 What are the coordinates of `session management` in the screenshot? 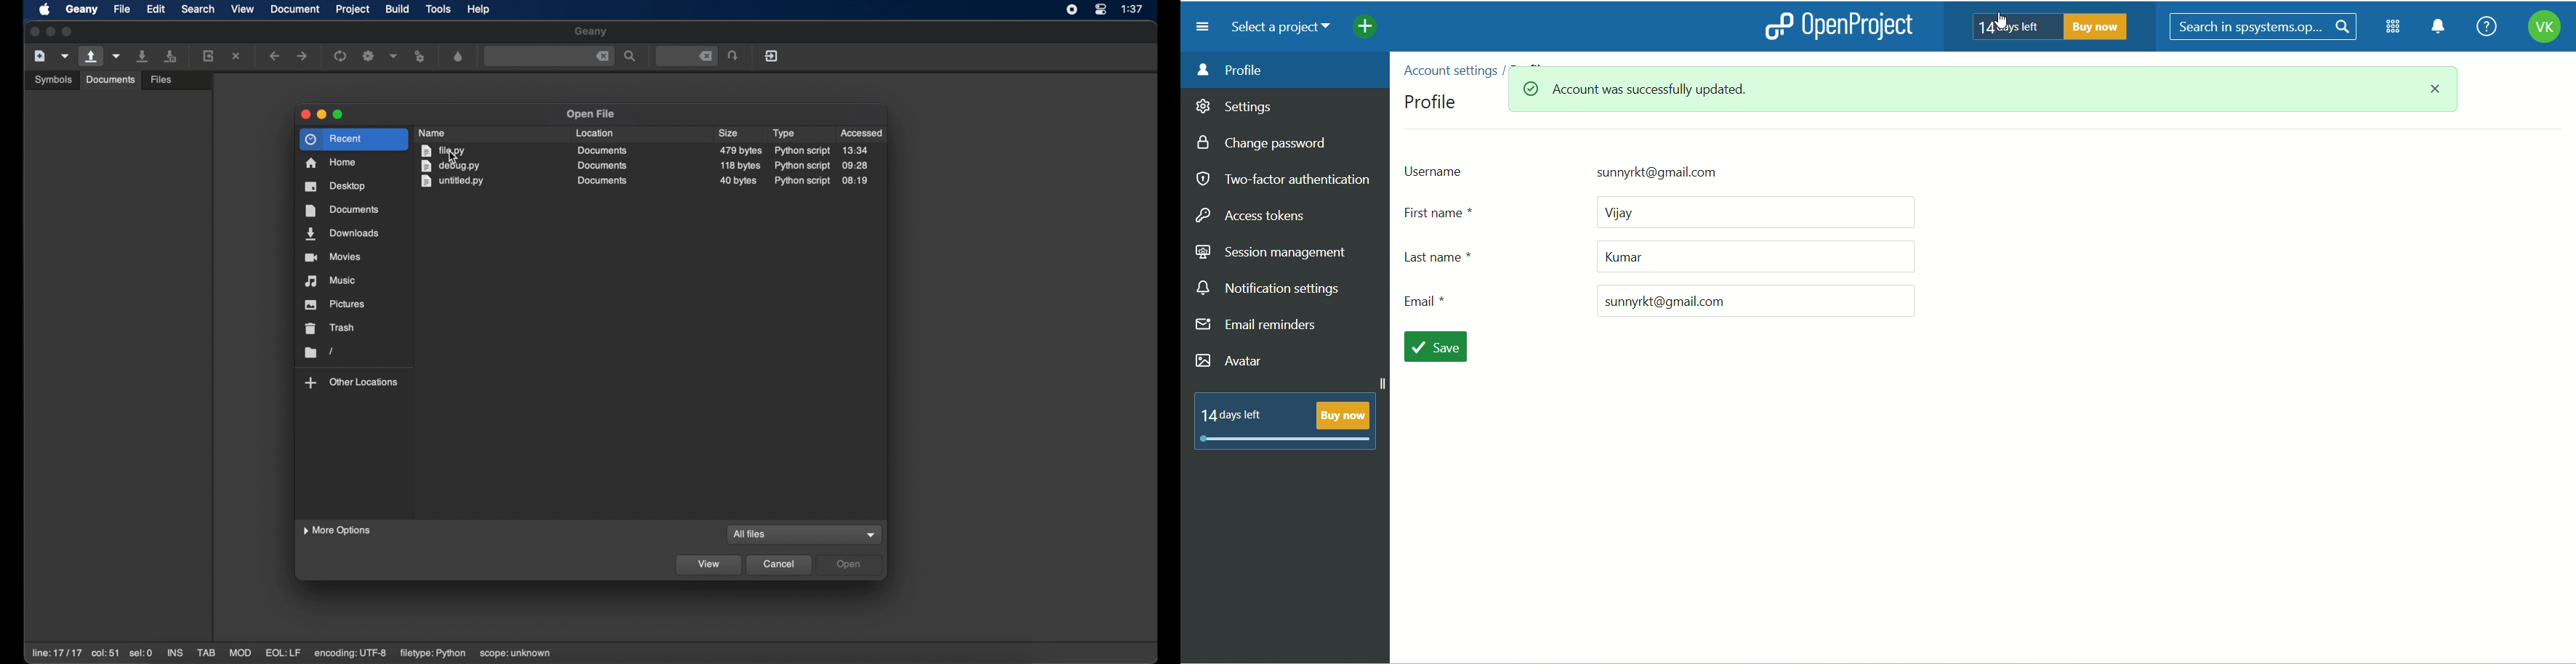 It's located at (1271, 254).